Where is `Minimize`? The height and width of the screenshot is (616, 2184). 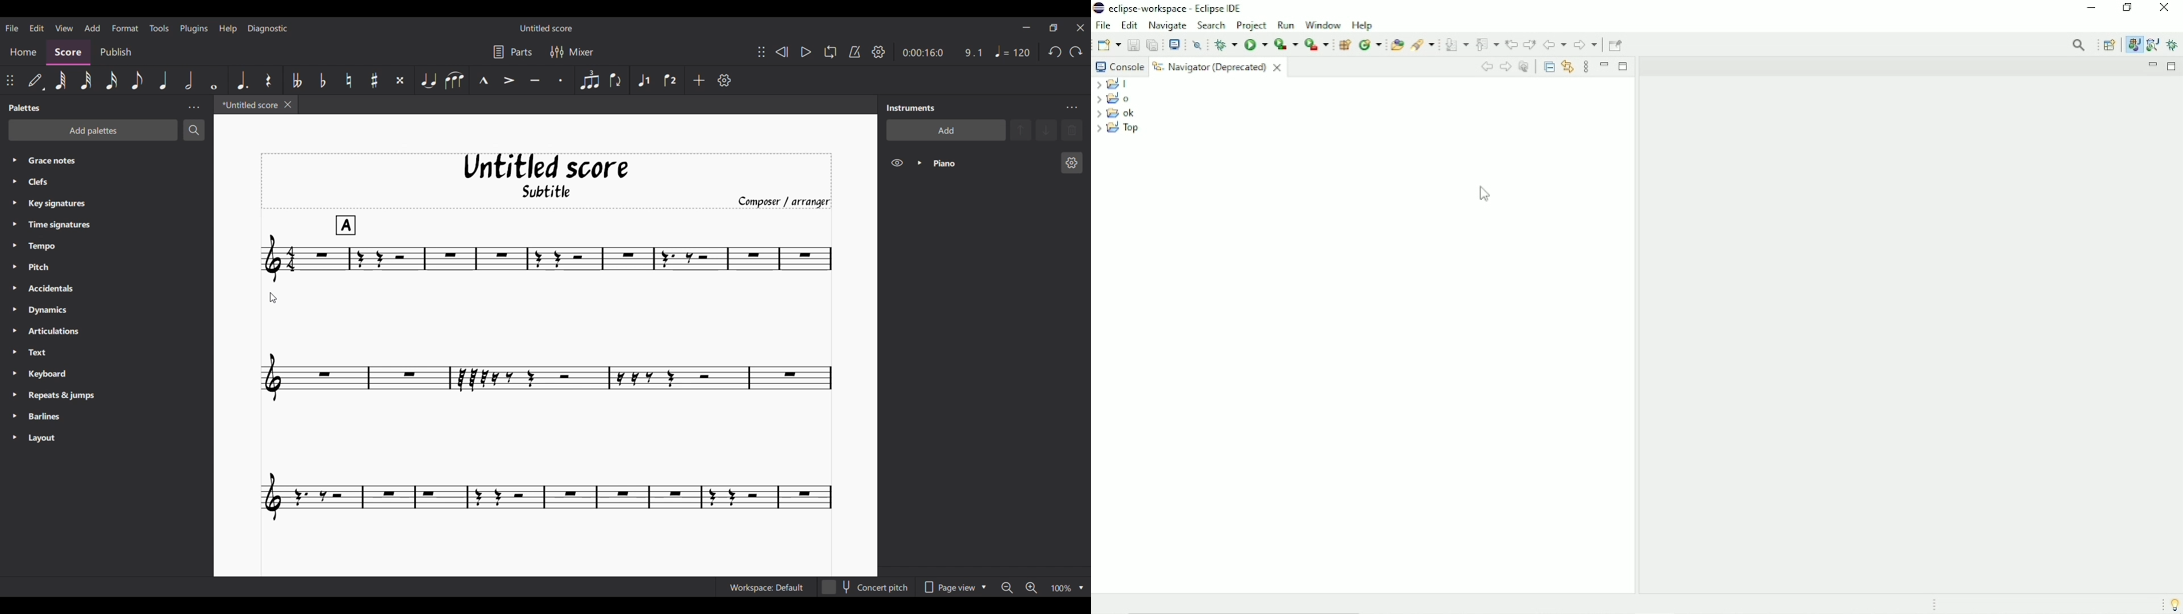
Minimize is located at coordinates (1026, 27).